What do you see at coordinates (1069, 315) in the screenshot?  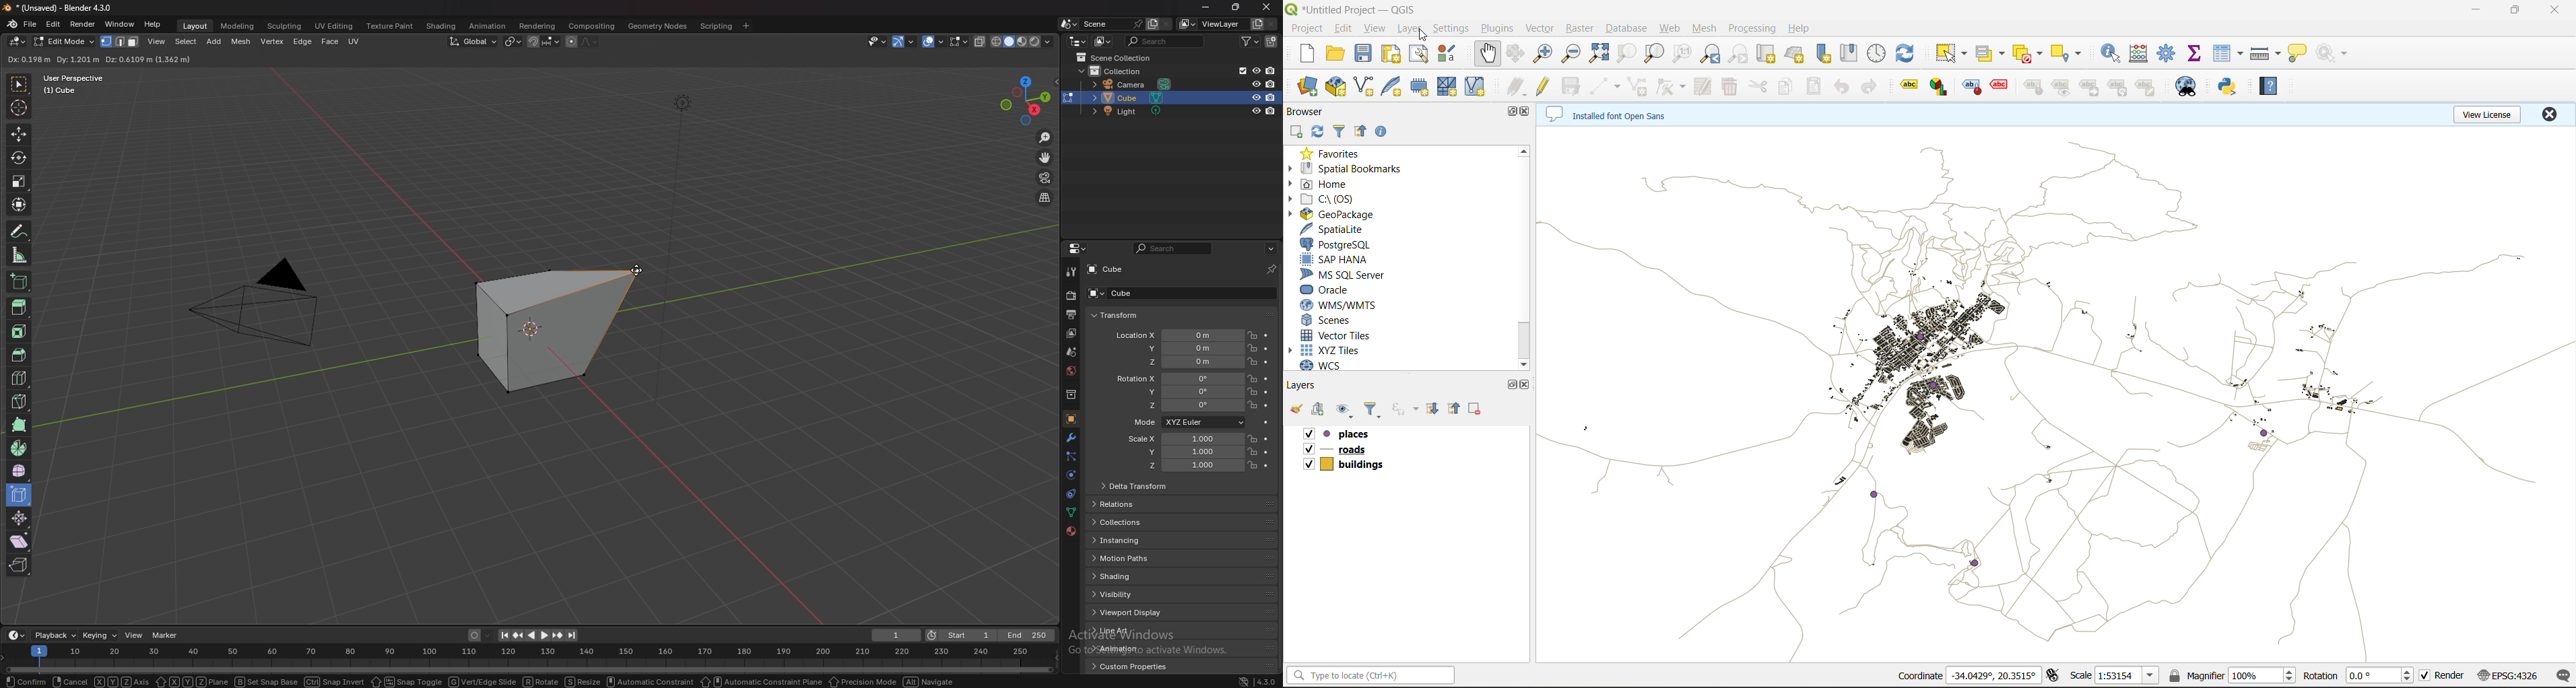 I see `output` at bounding box center [1069, 315].